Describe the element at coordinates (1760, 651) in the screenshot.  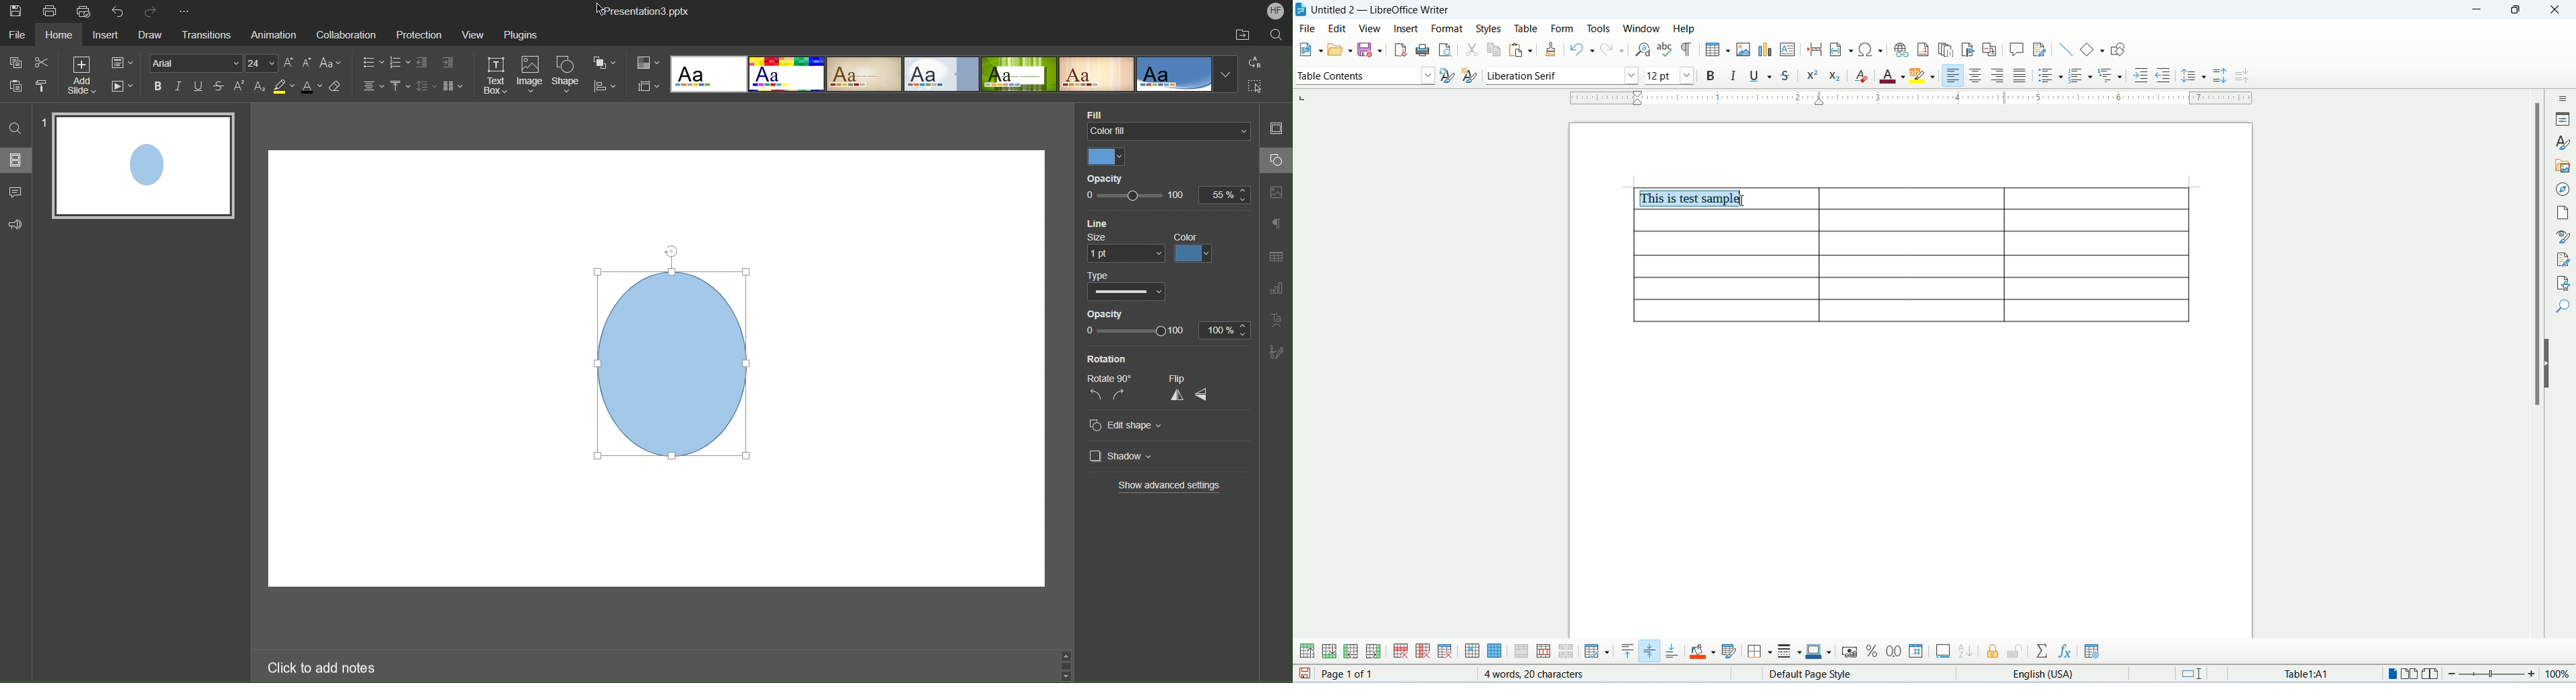
I see `borders` at that location.